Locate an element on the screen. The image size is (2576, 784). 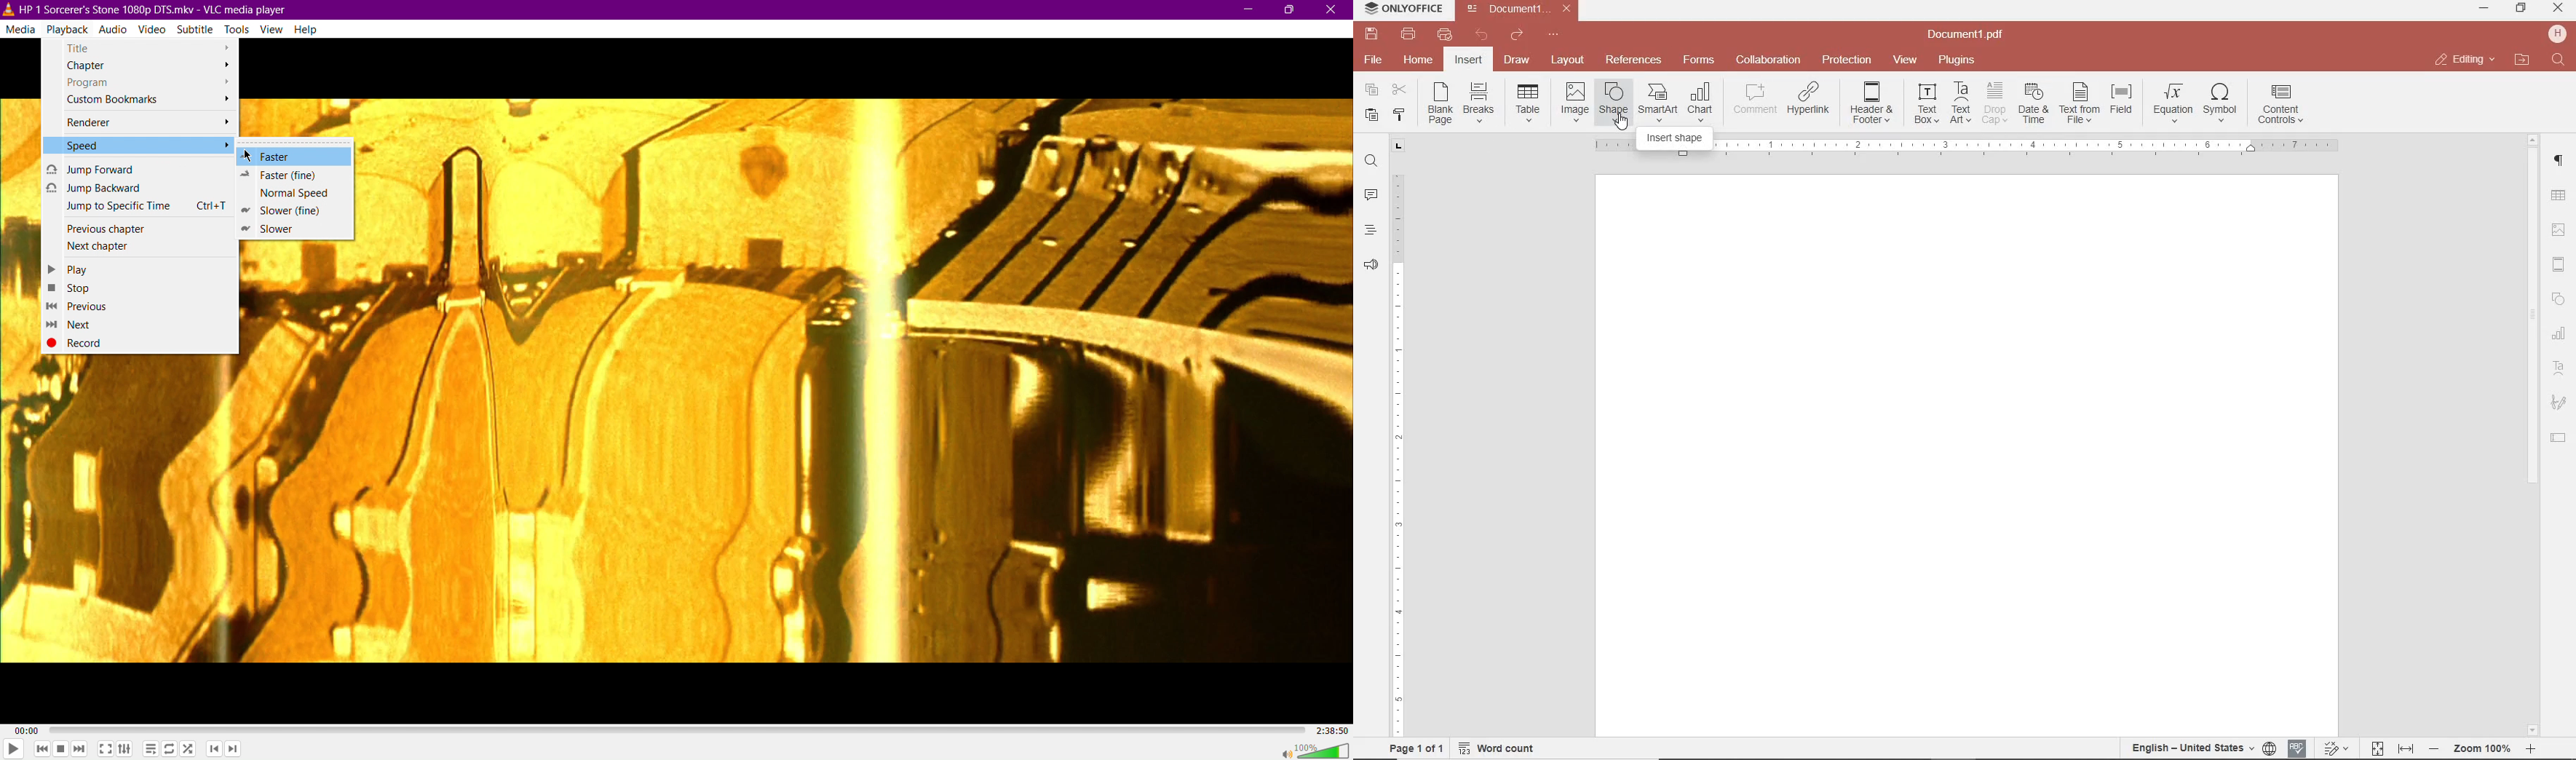
INSERT SYMBOL is located at coordinates (2220, 102).